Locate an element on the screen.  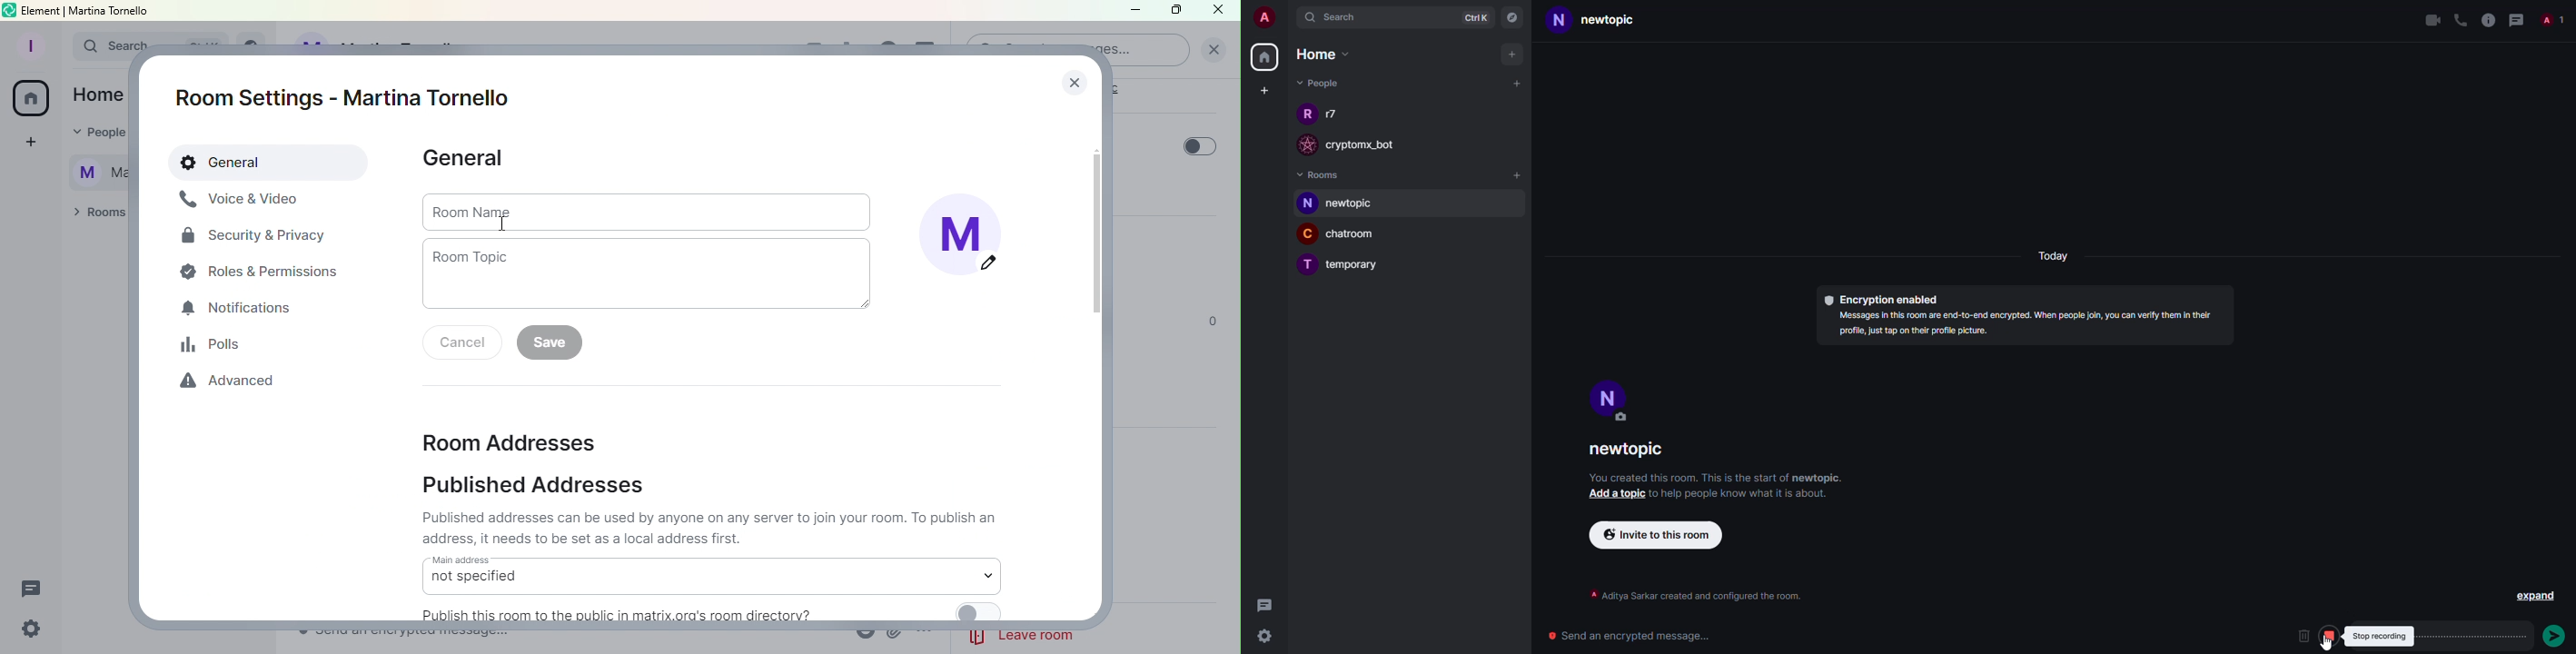
search is located at coordinates (1335, 18).